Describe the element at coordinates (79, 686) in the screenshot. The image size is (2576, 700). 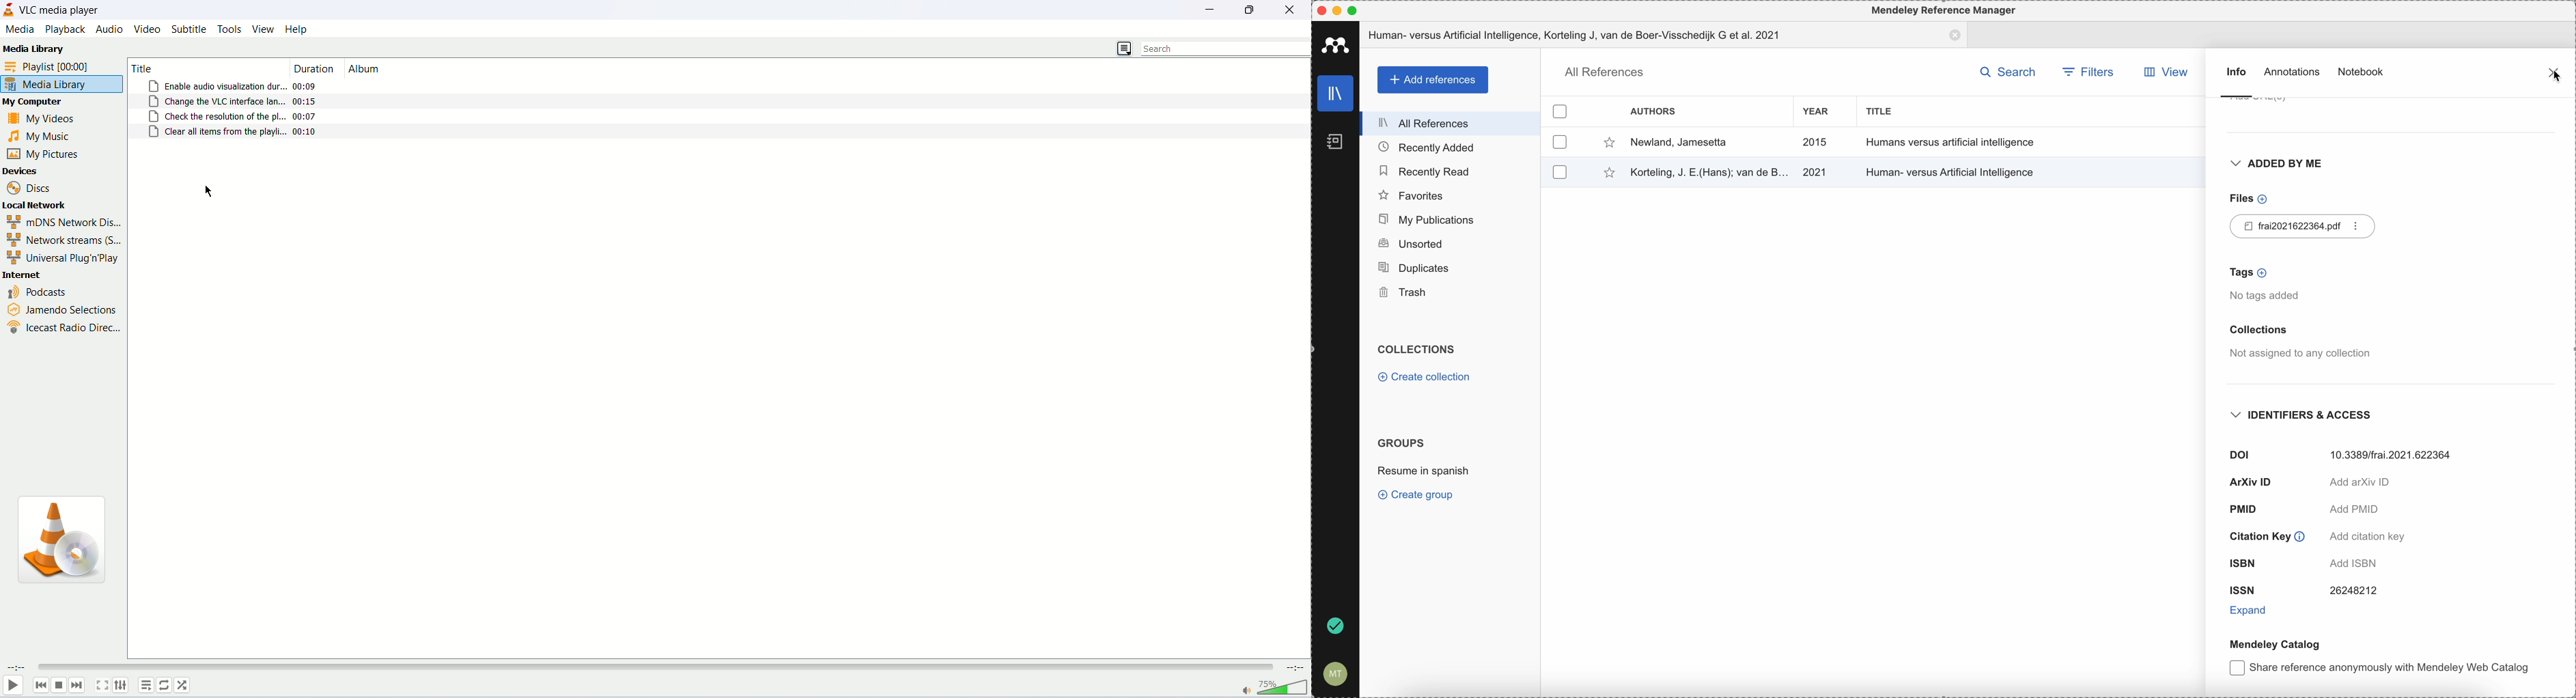
I see `next` at that location.